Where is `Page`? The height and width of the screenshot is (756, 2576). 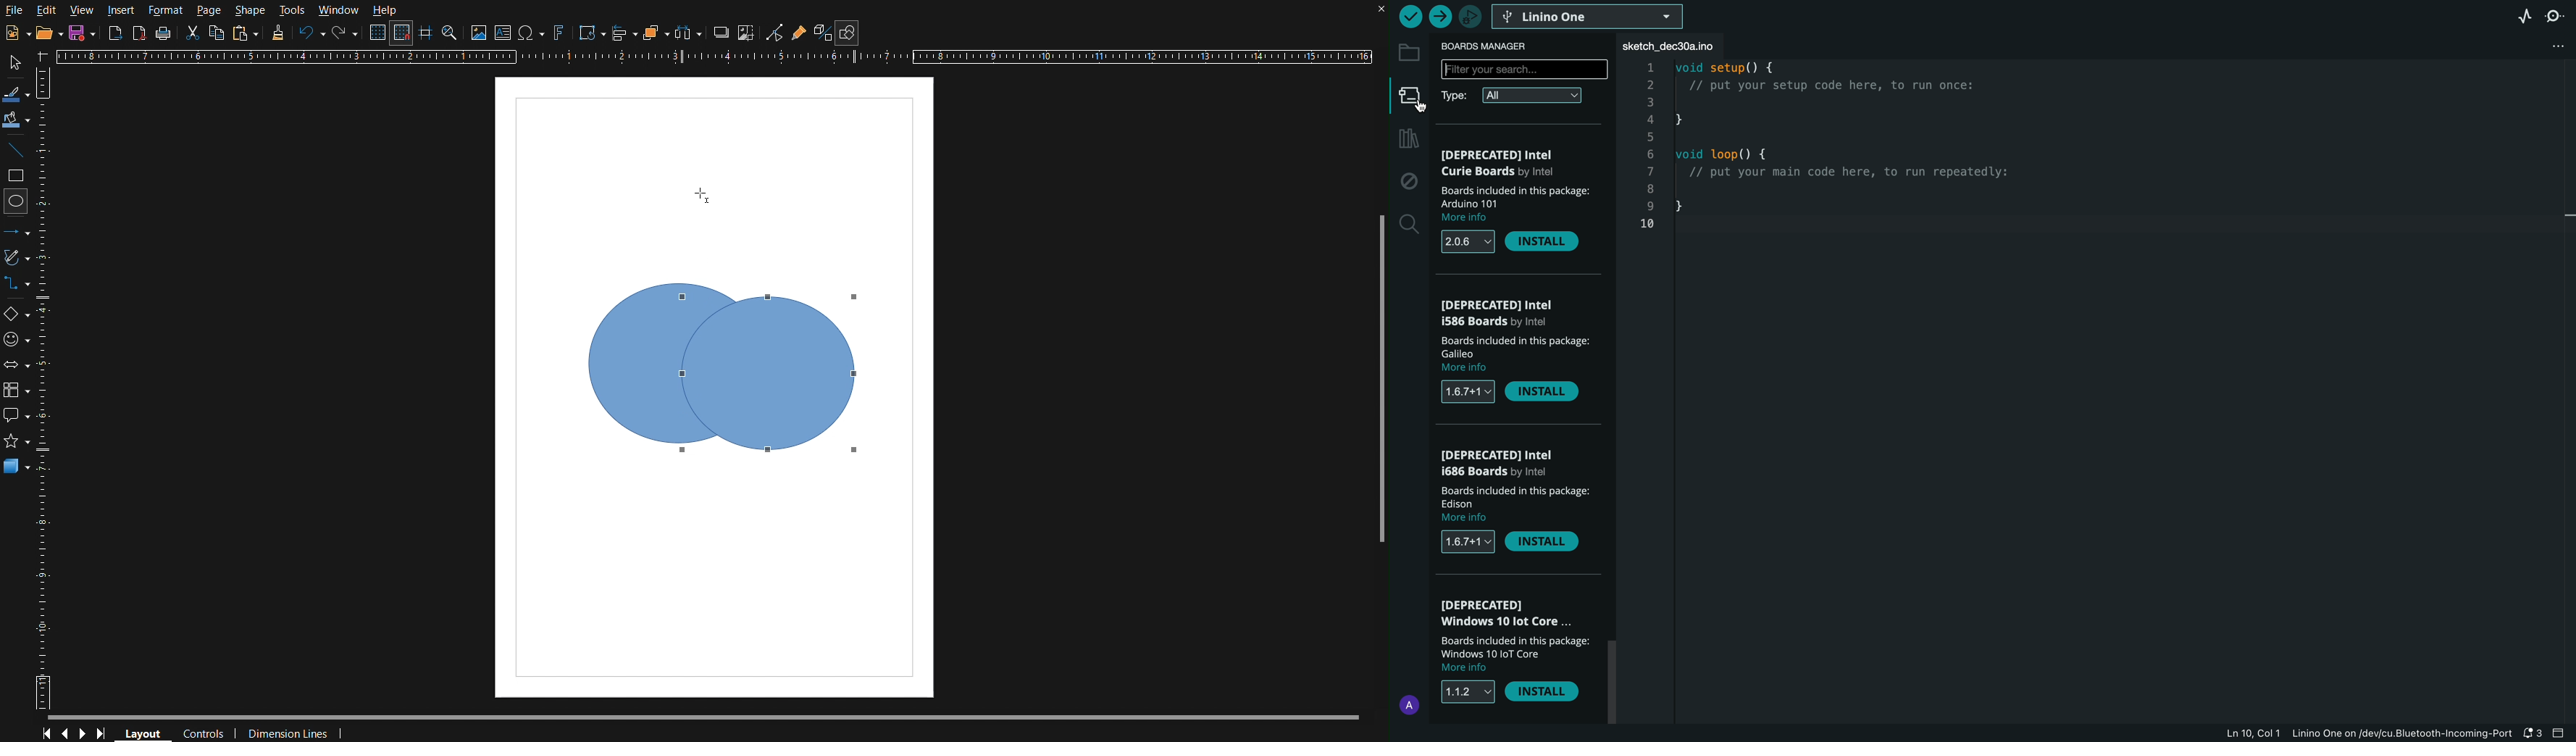 Page is located at coordinates (211, 10).